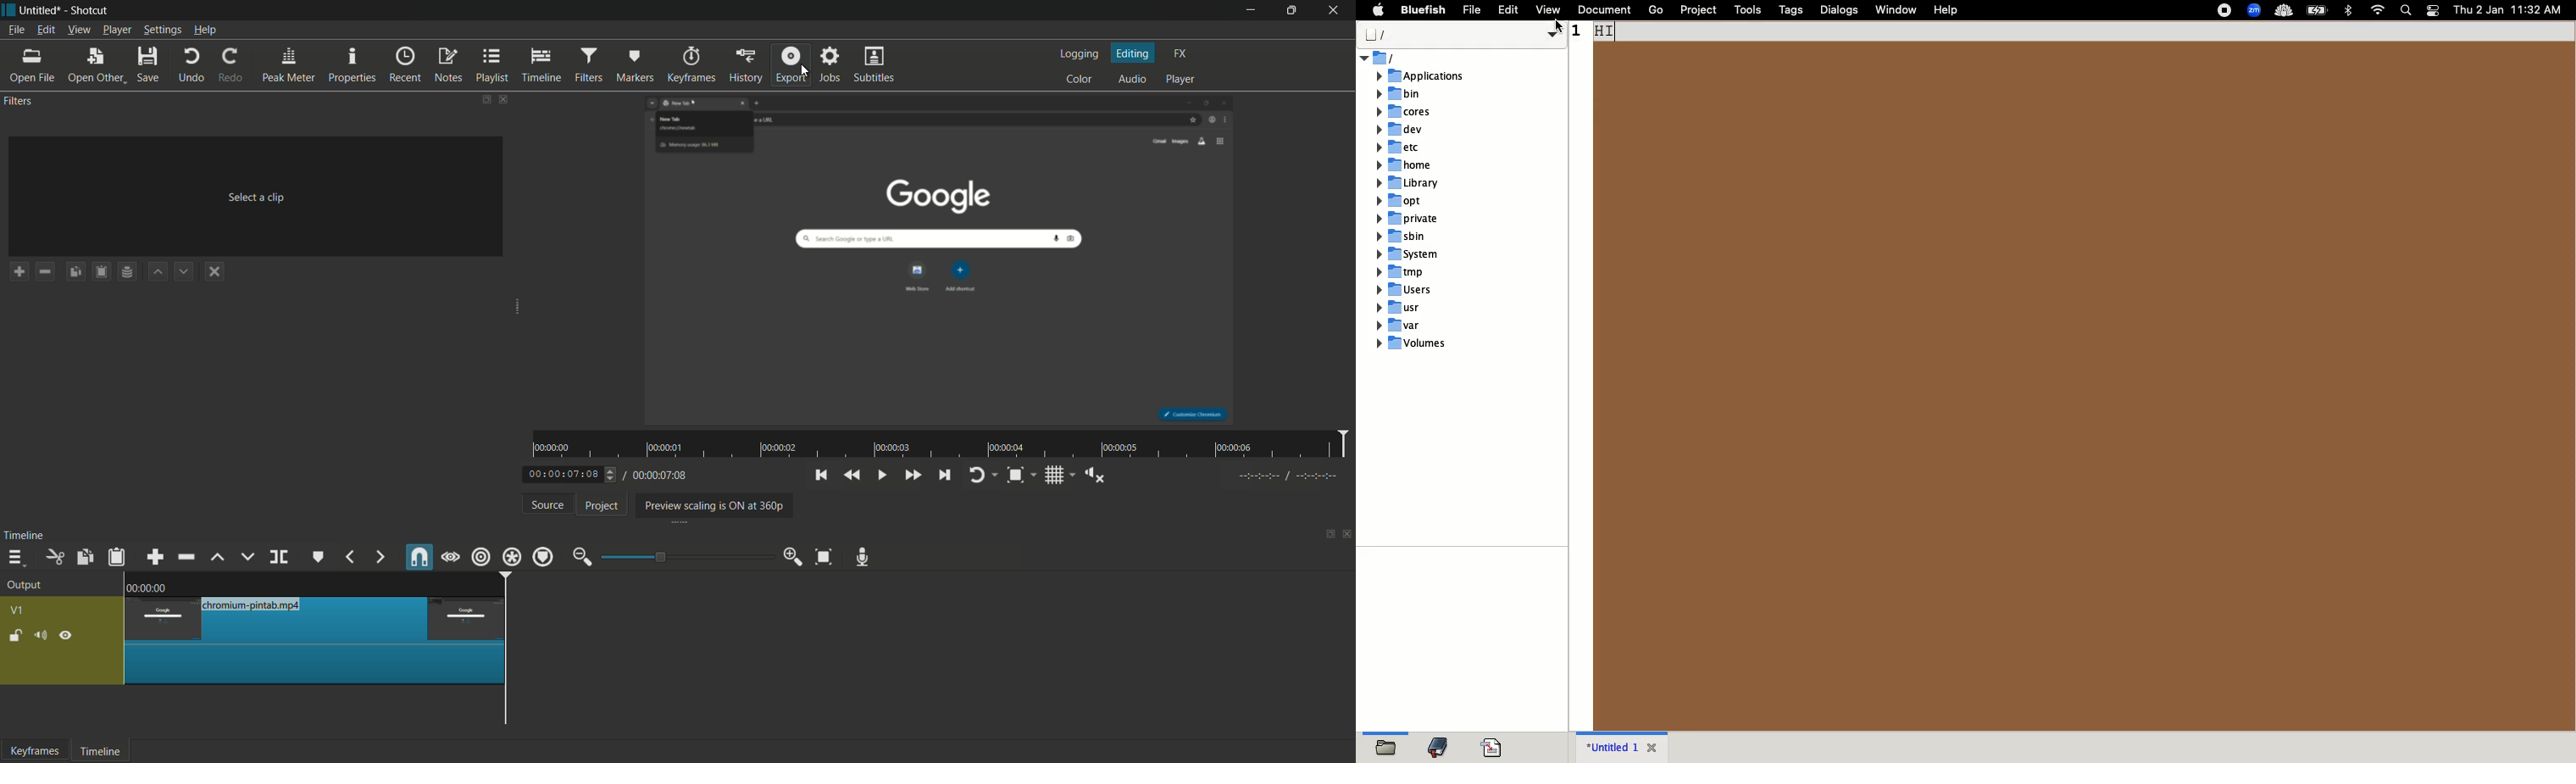 The height and width of the screenshot is (784, 2576). Describe the element at coordinates (351, 65) in the screenshot. I see `properties` at that location.